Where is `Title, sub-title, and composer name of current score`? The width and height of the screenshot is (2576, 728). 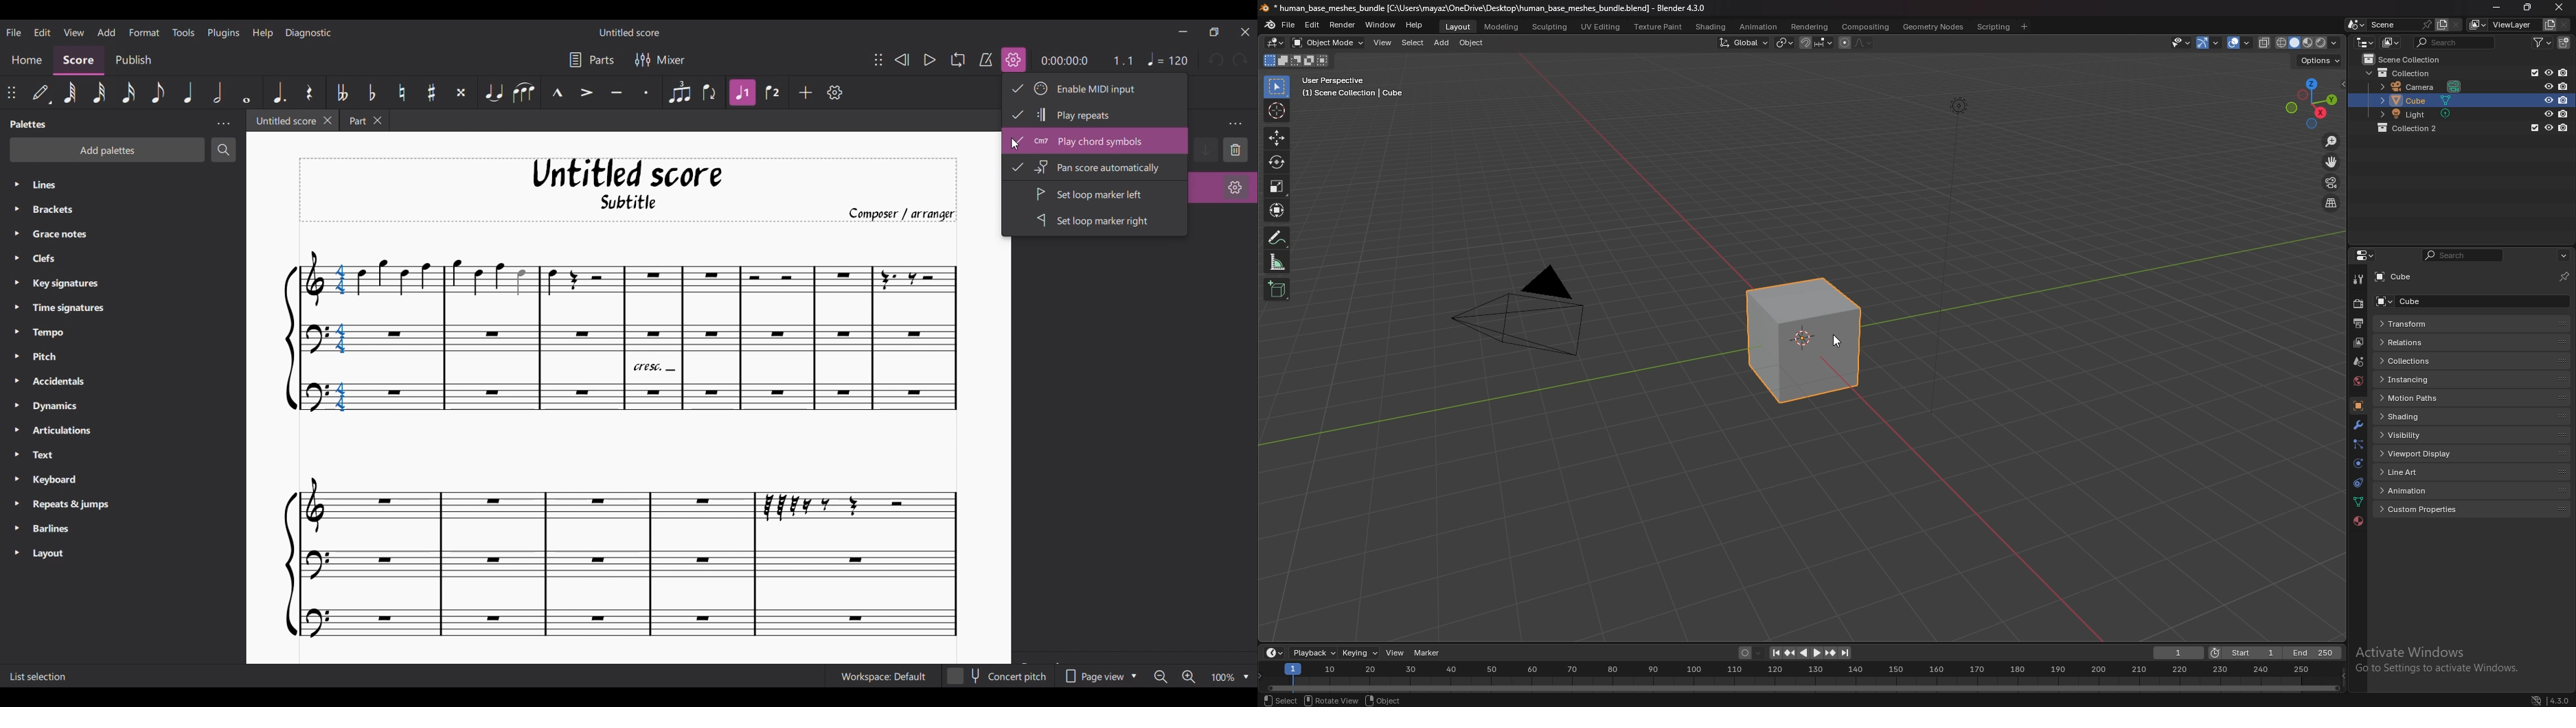
Title, sub-title, and composer name of current score is located at coordinates (628, 190).